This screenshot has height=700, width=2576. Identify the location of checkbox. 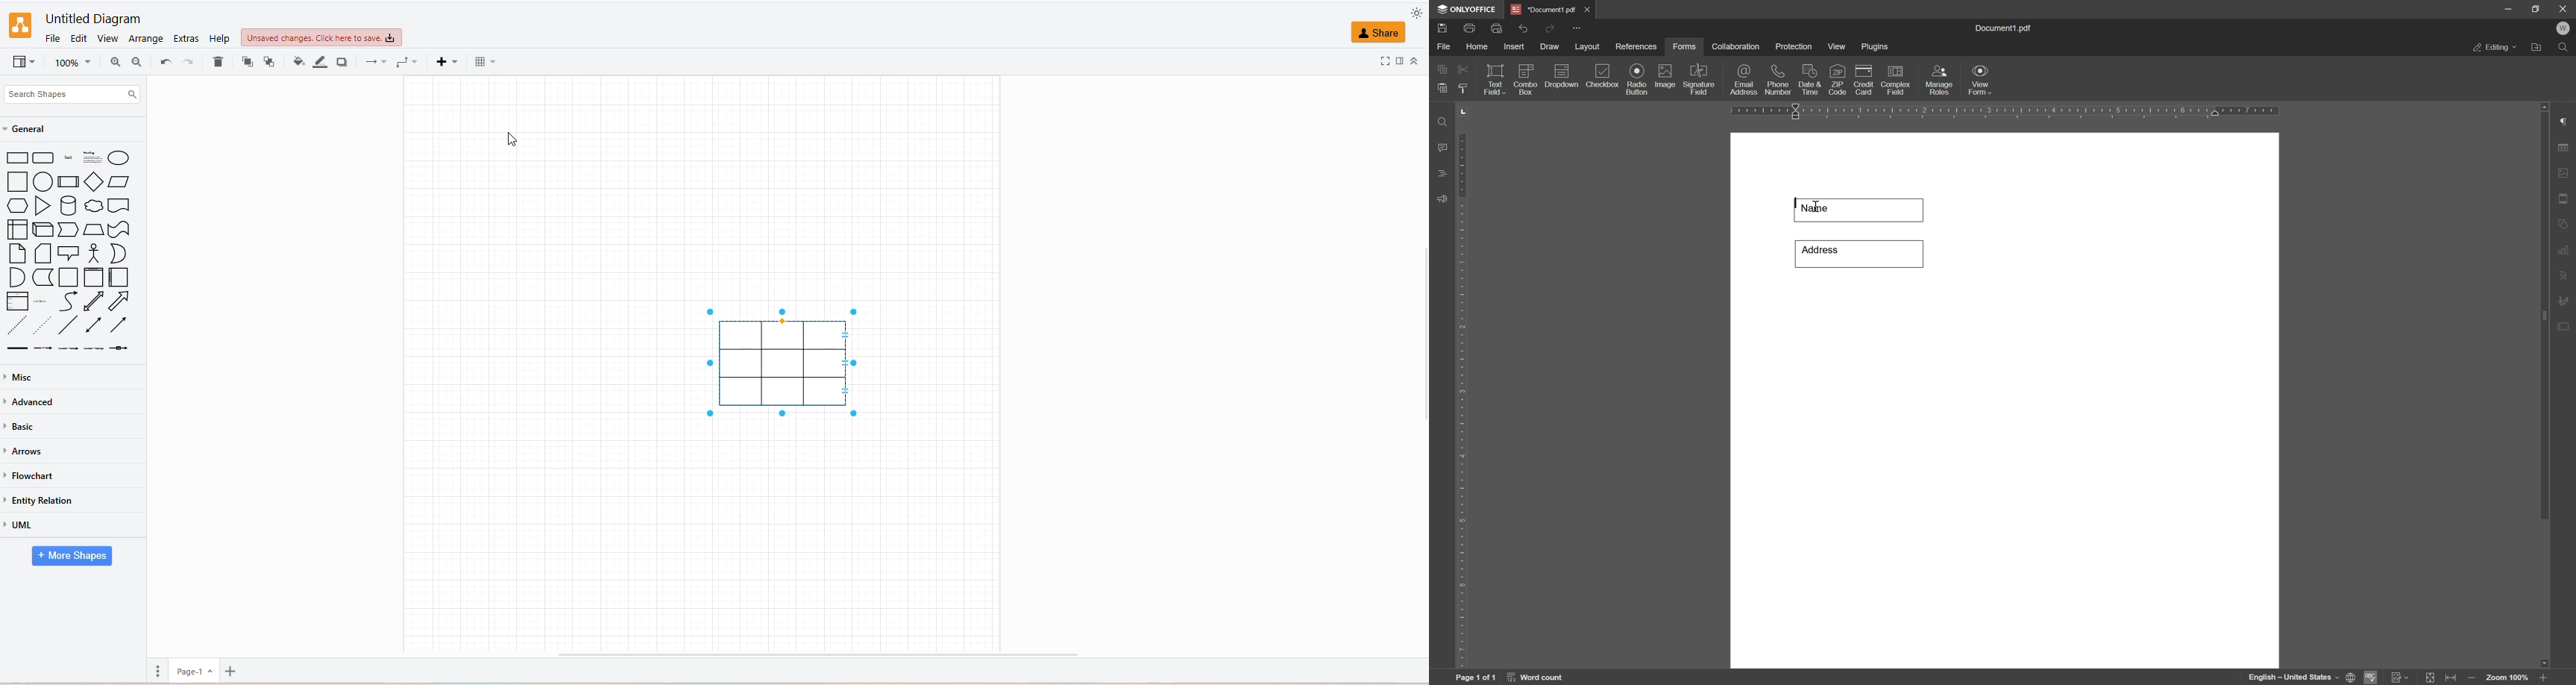
(1602, 76).